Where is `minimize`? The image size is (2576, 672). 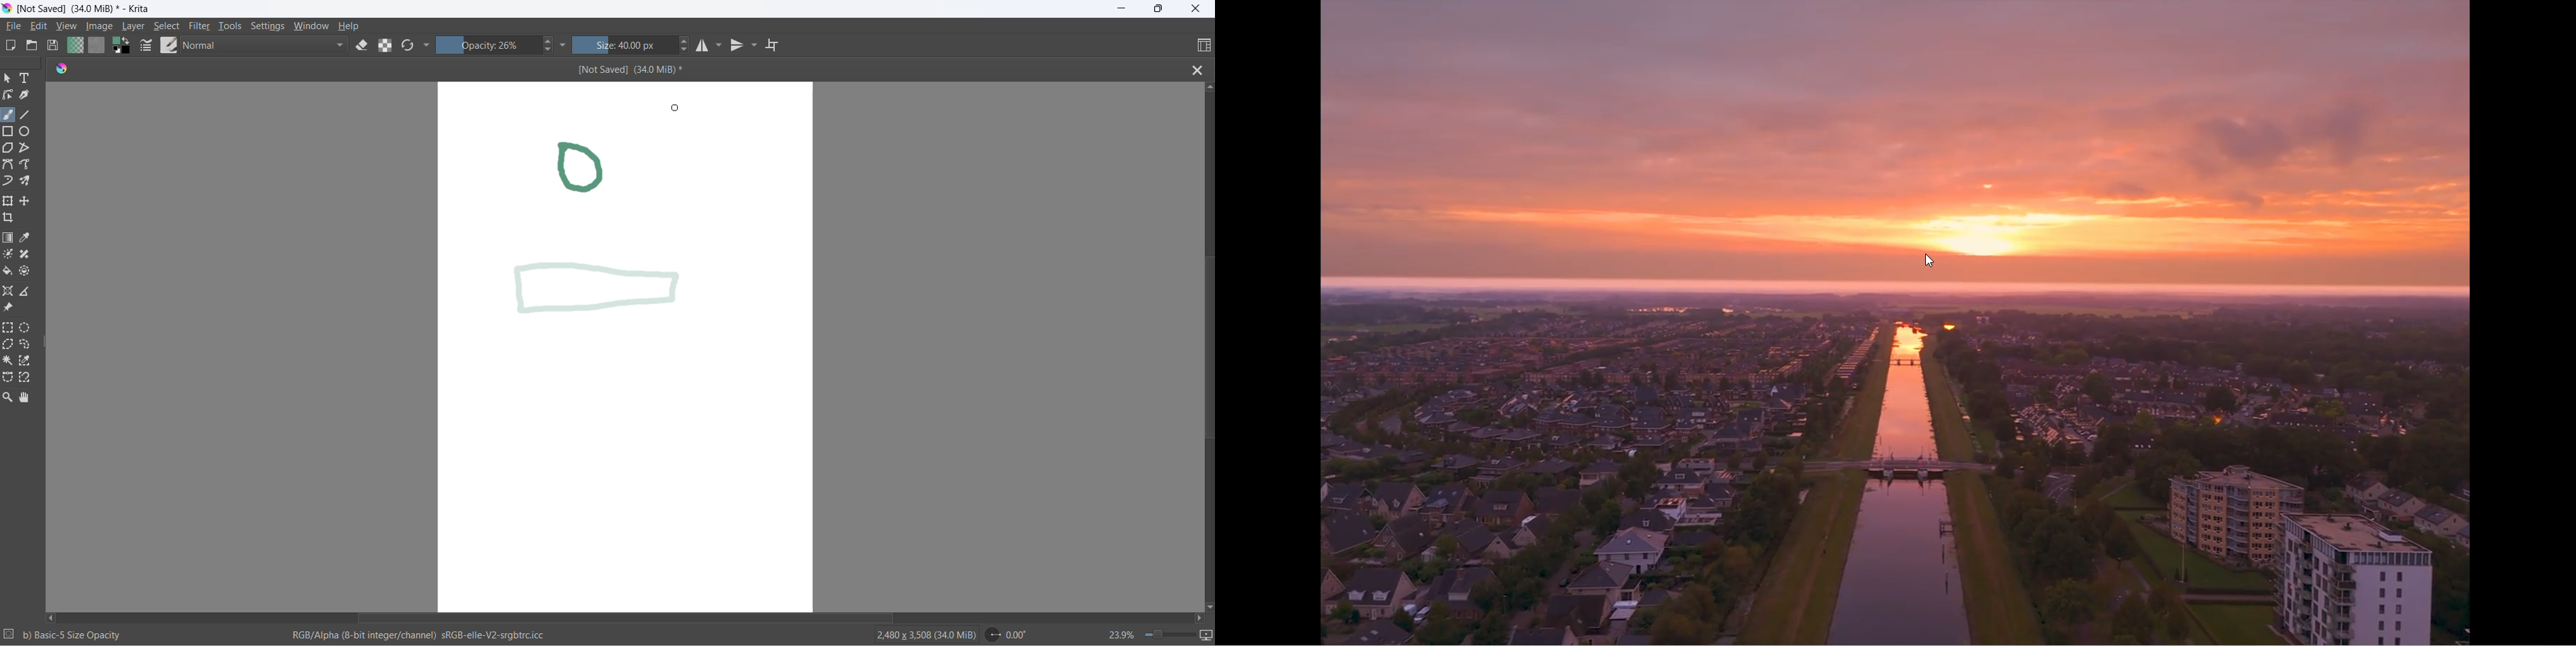
minimize is located at coordinates (1122, 8).